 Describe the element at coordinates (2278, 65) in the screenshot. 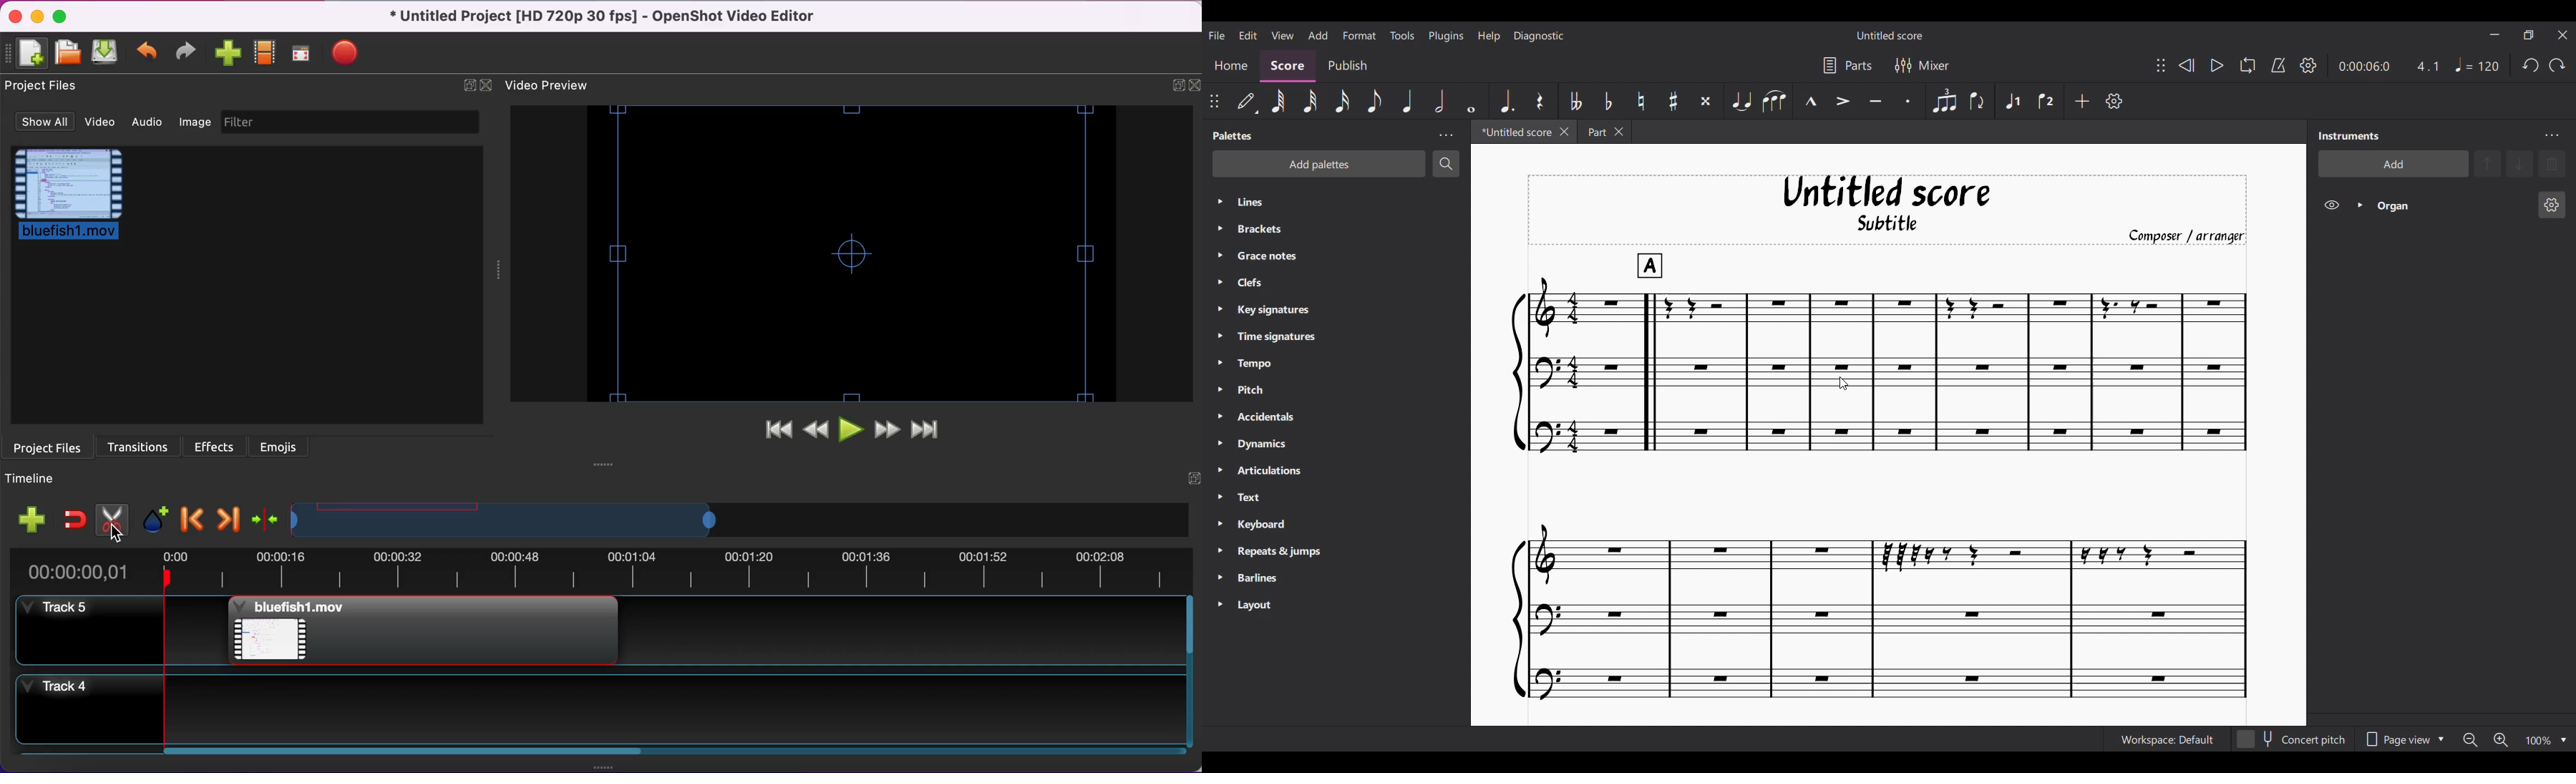

I see `Metronome` at that location.